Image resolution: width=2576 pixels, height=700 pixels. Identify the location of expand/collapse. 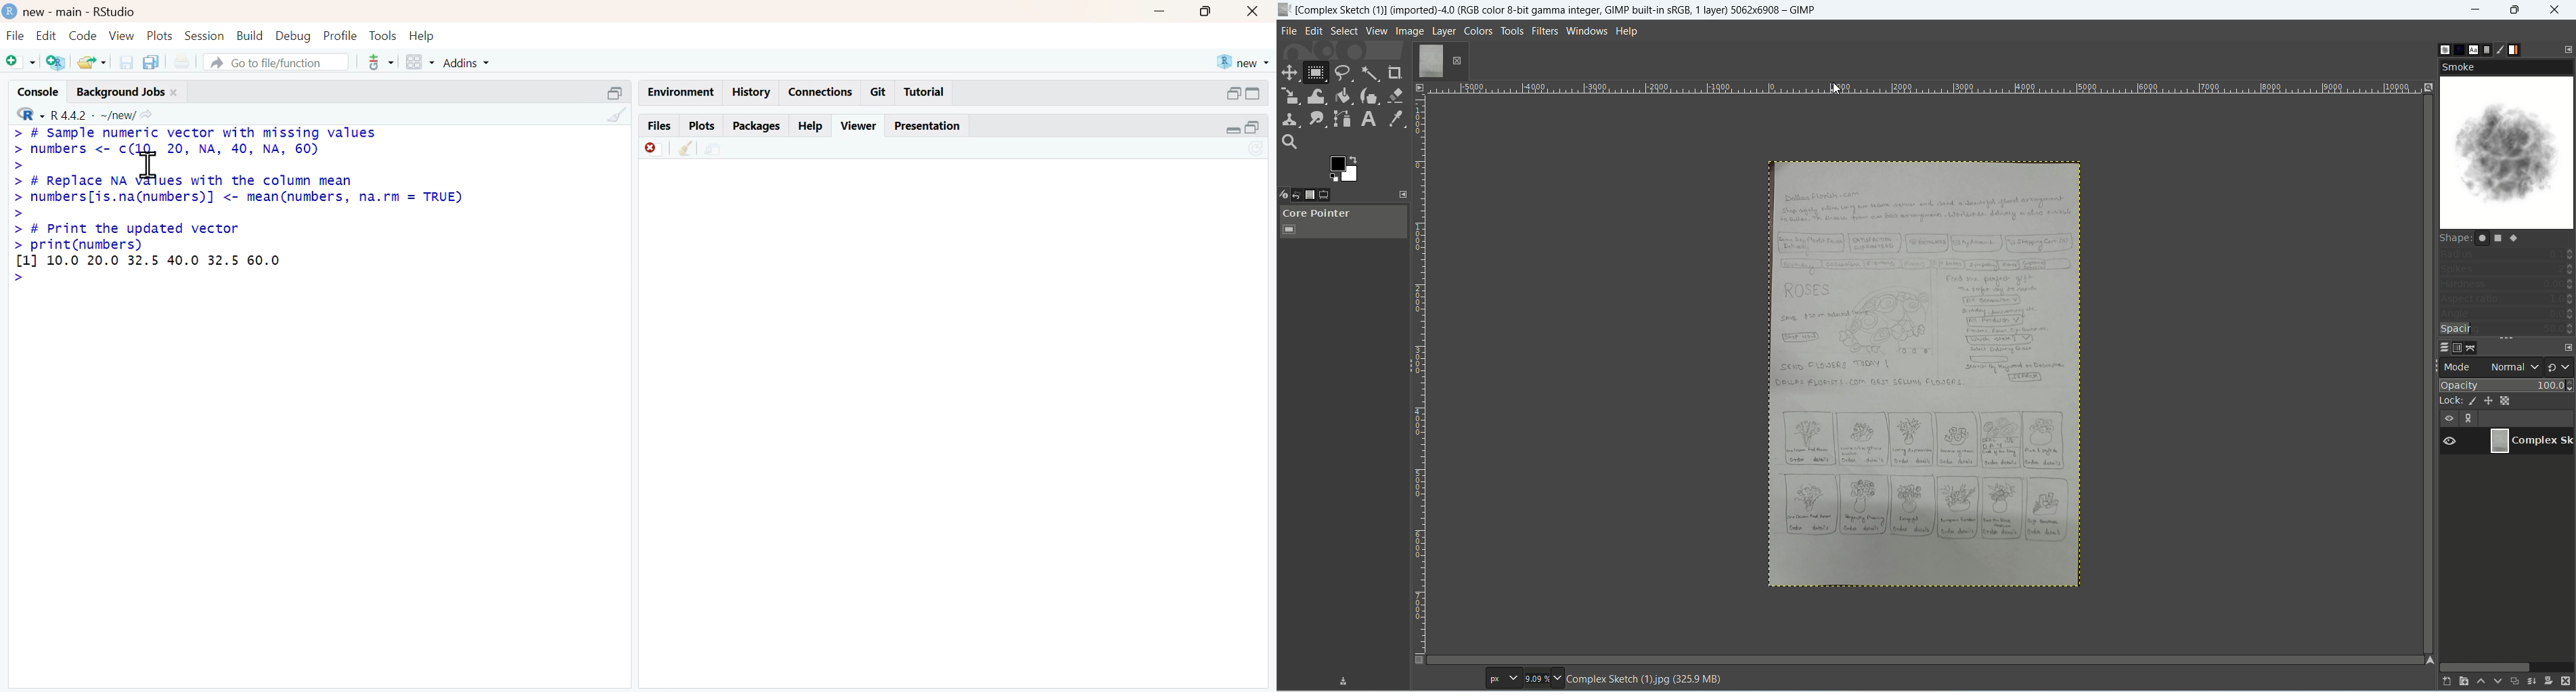
(1253, 93).